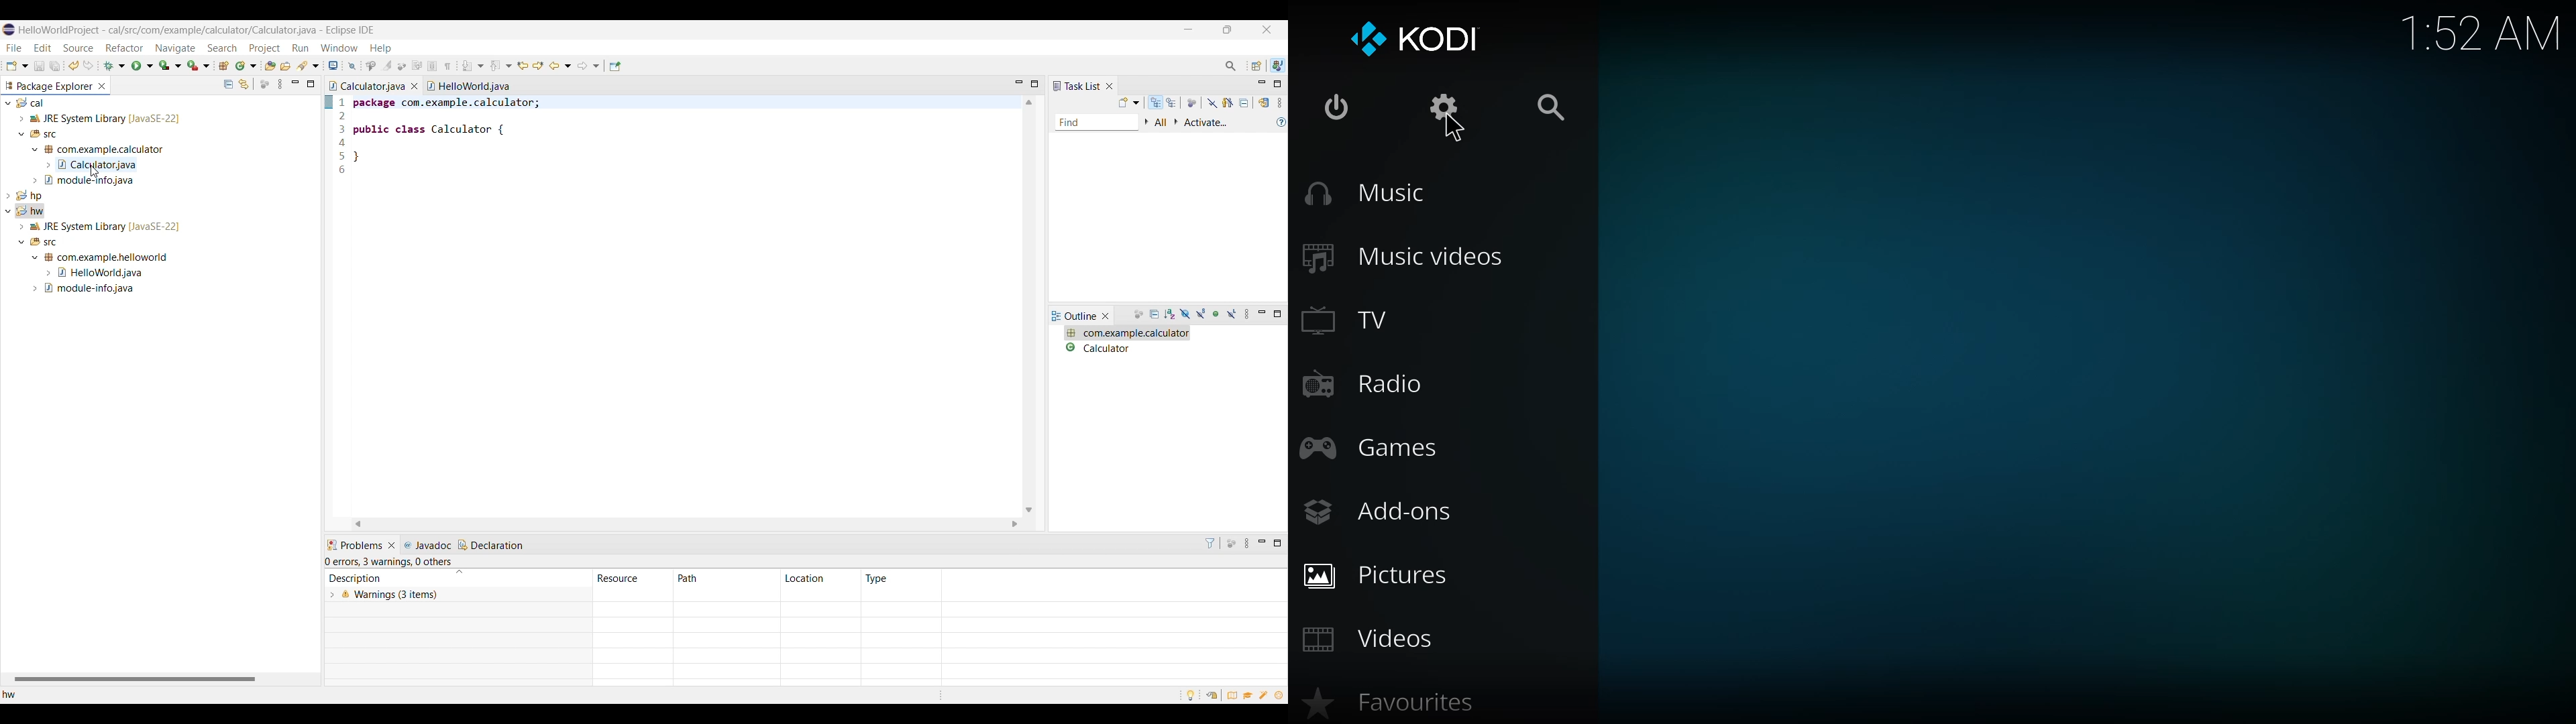 The image size is (2576, 728). Describe the element at coordinates (1210, 543) in the screenshot. I see `Filters` at that location.